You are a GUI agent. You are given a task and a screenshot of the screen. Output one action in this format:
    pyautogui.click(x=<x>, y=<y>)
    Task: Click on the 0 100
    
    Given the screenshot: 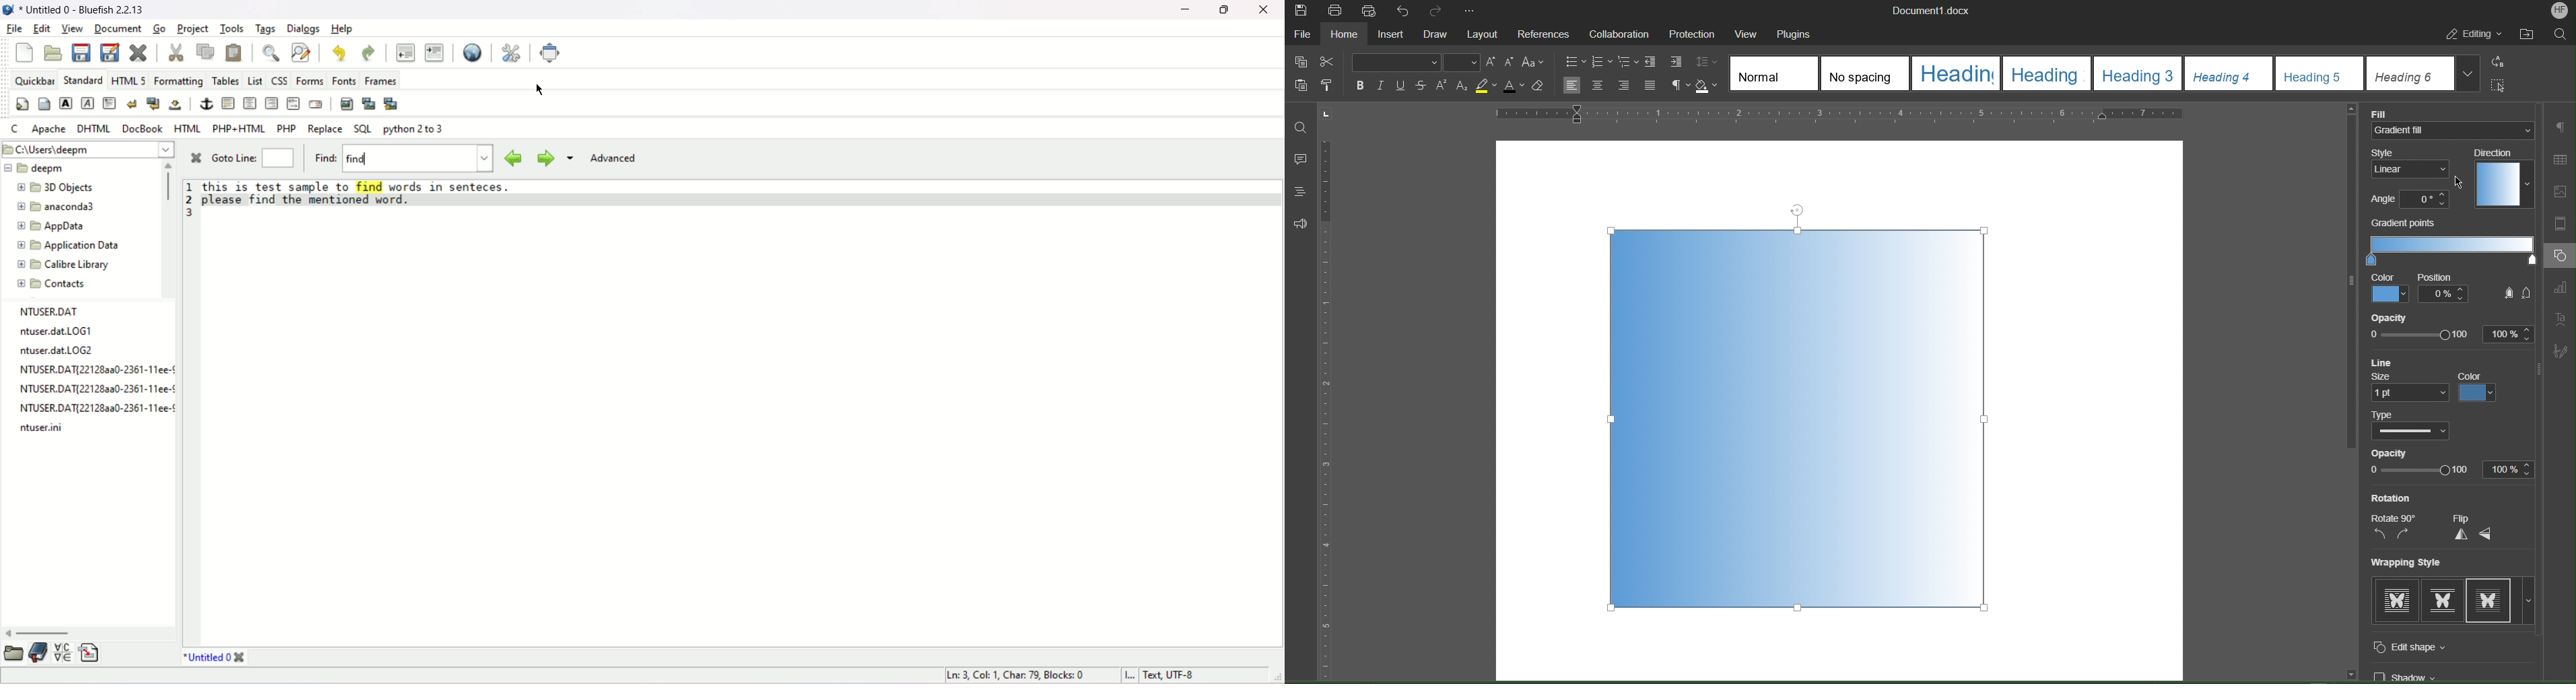 What is the action you would take?
    pyautogui.click(x=2422, y=333)
    